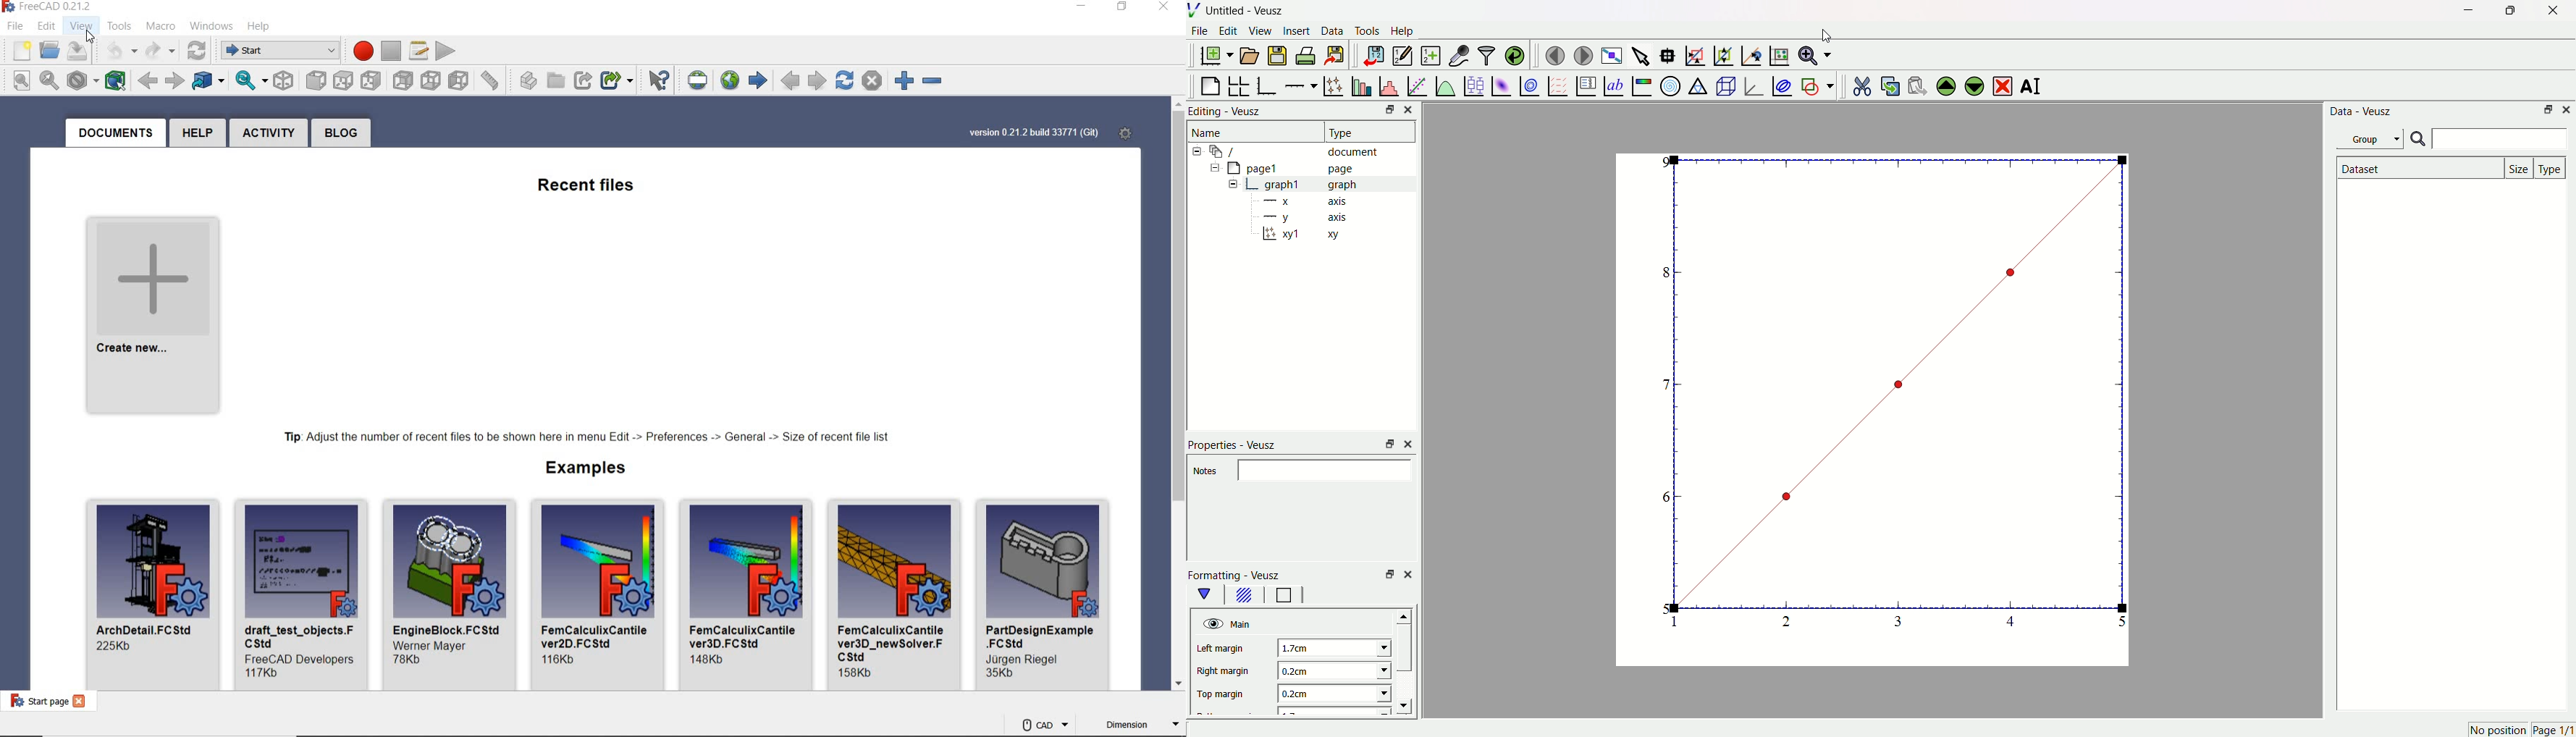 This screenshot has width=2576, height=756. Describe the element at coordinates (1612, 54) in the screenshot. I see `view plot full screen` at that location.